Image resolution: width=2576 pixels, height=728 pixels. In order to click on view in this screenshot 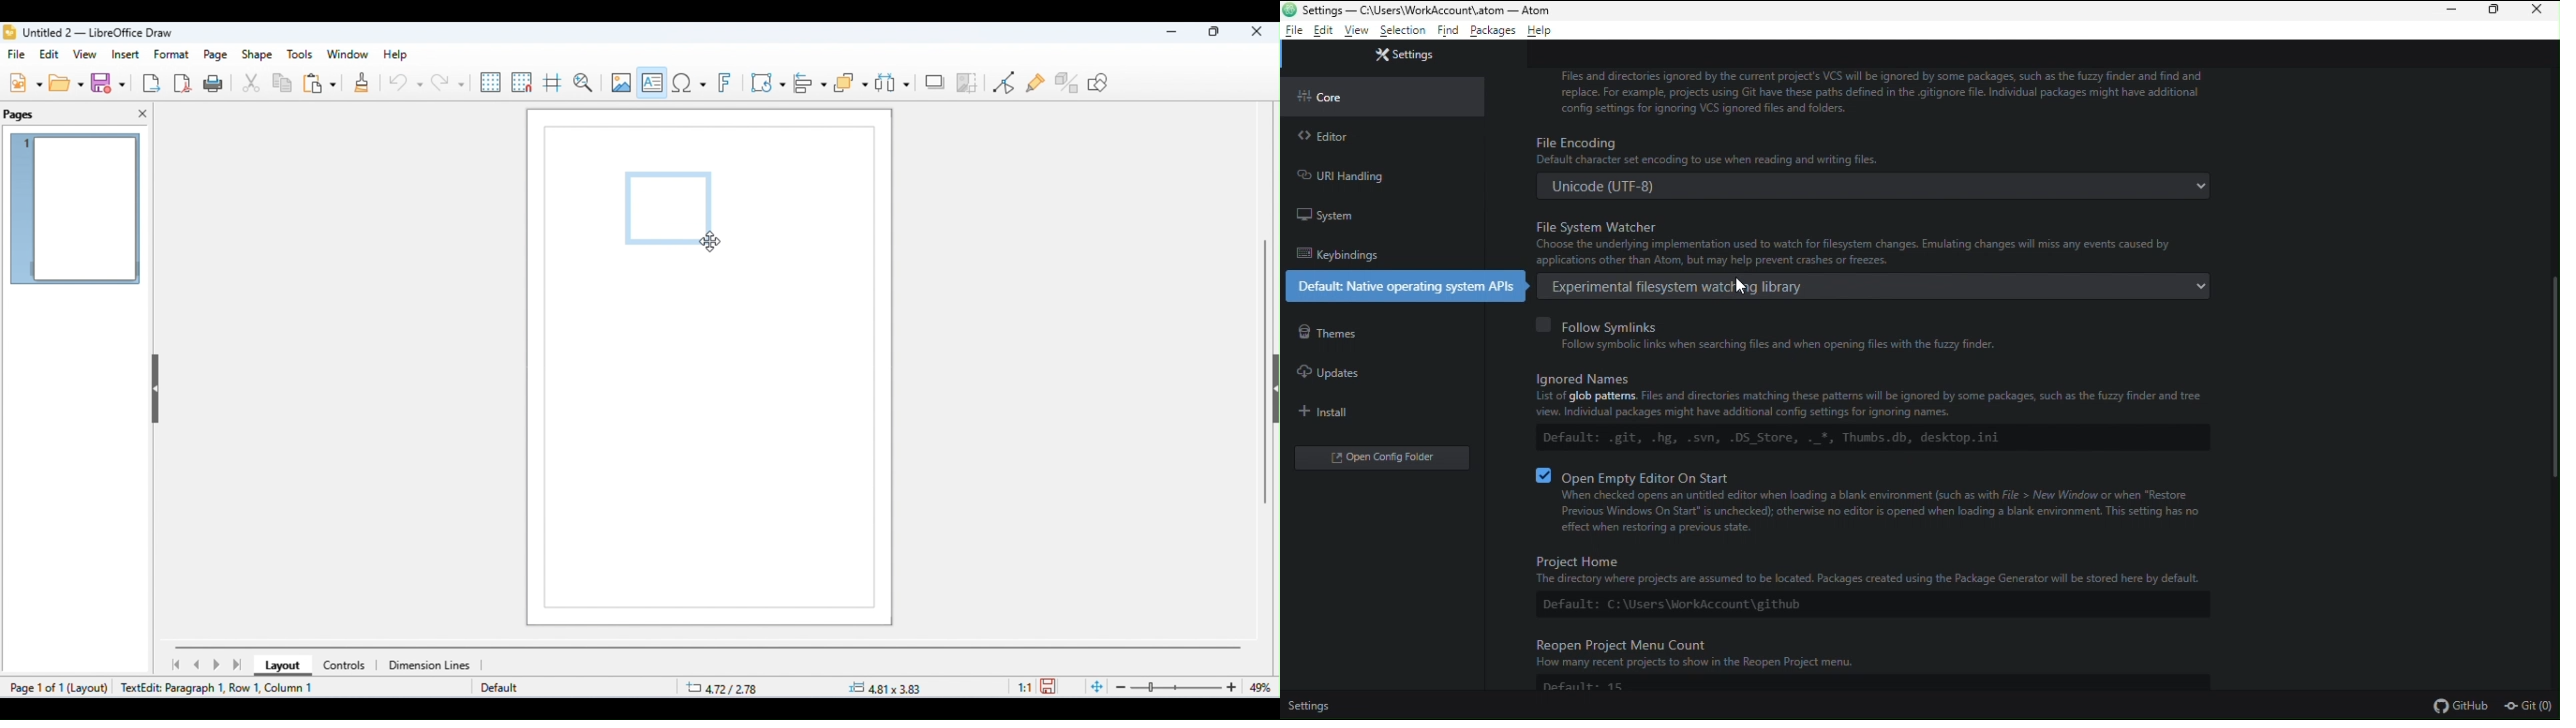, I will do `click(87, 55)`.